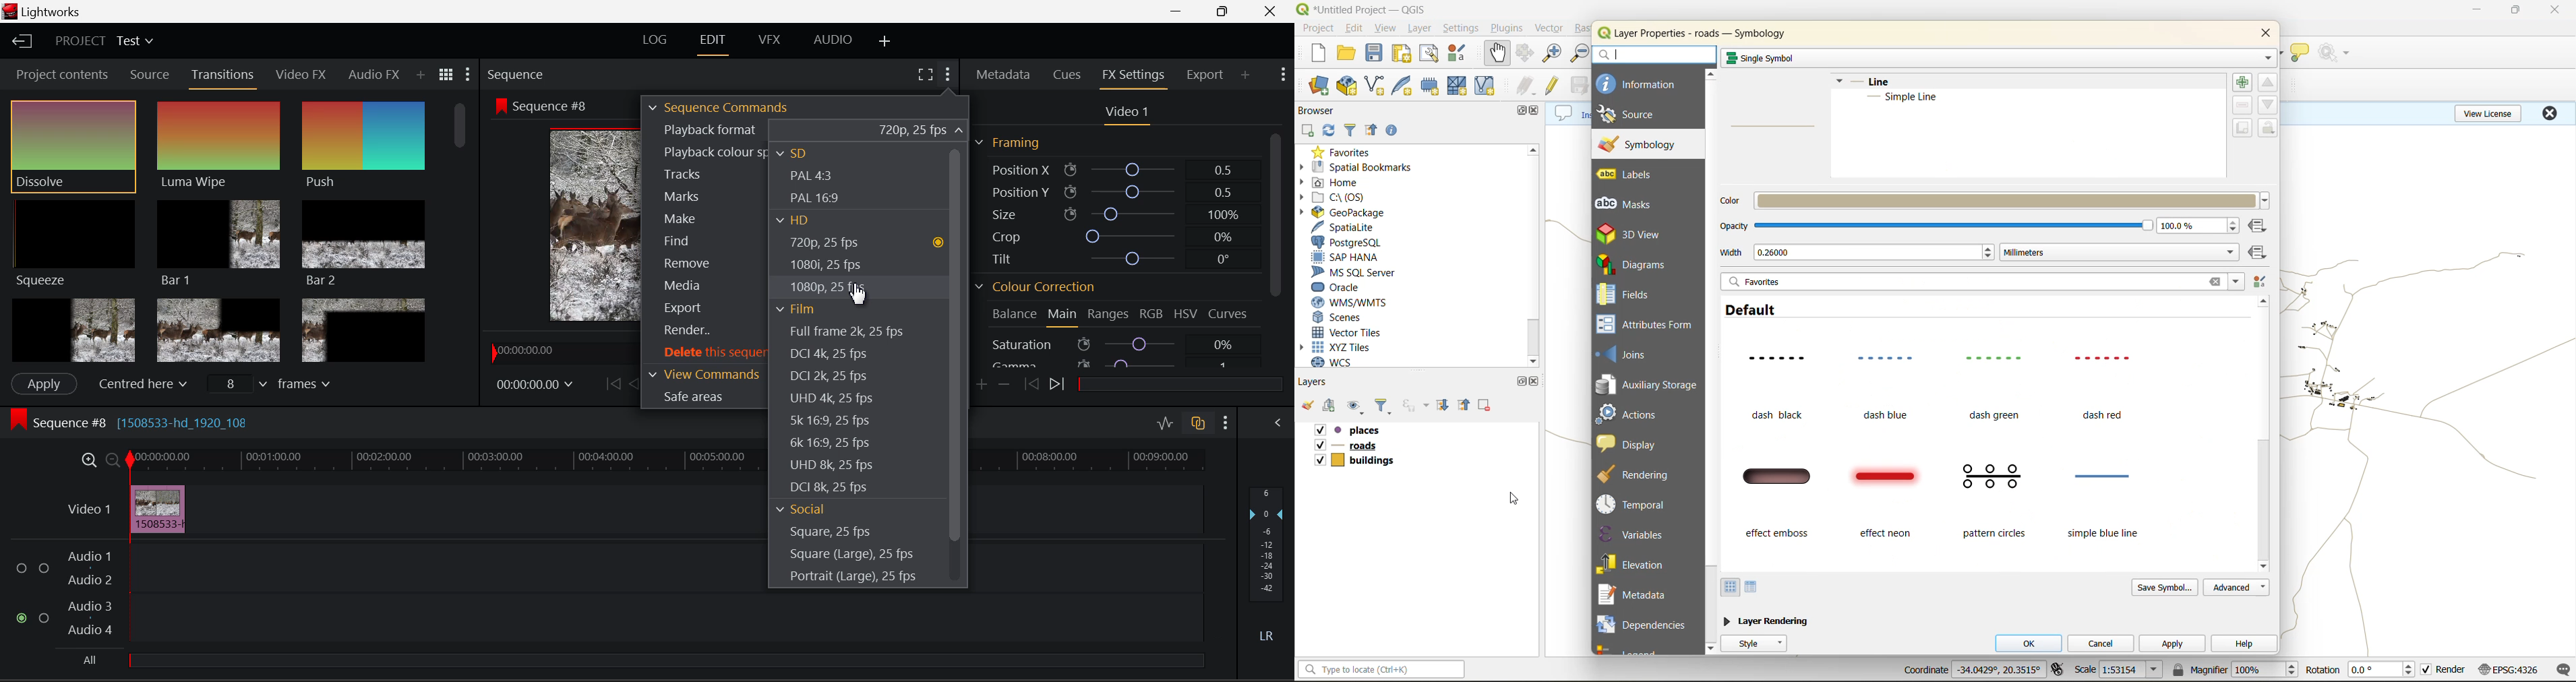 This screenshot has width=2576, height=700. I want to click on Source, so click(150, 76).